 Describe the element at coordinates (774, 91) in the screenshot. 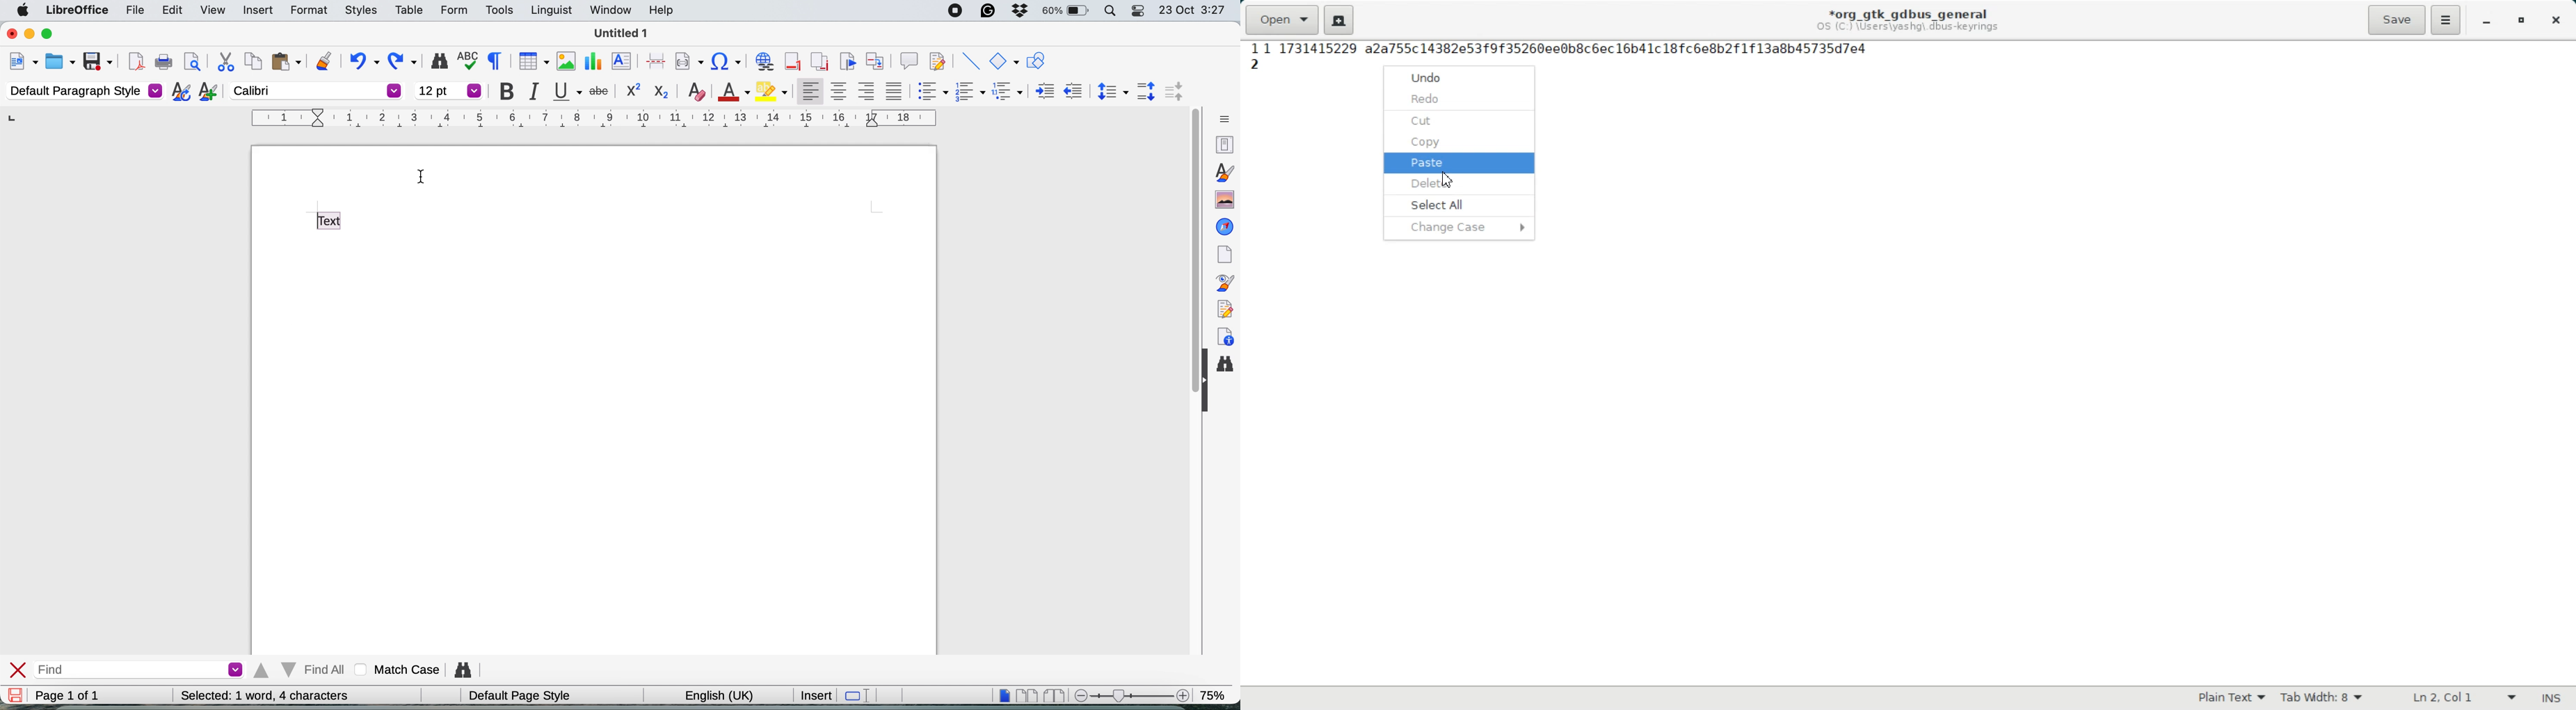

I see `fill color` at that location.